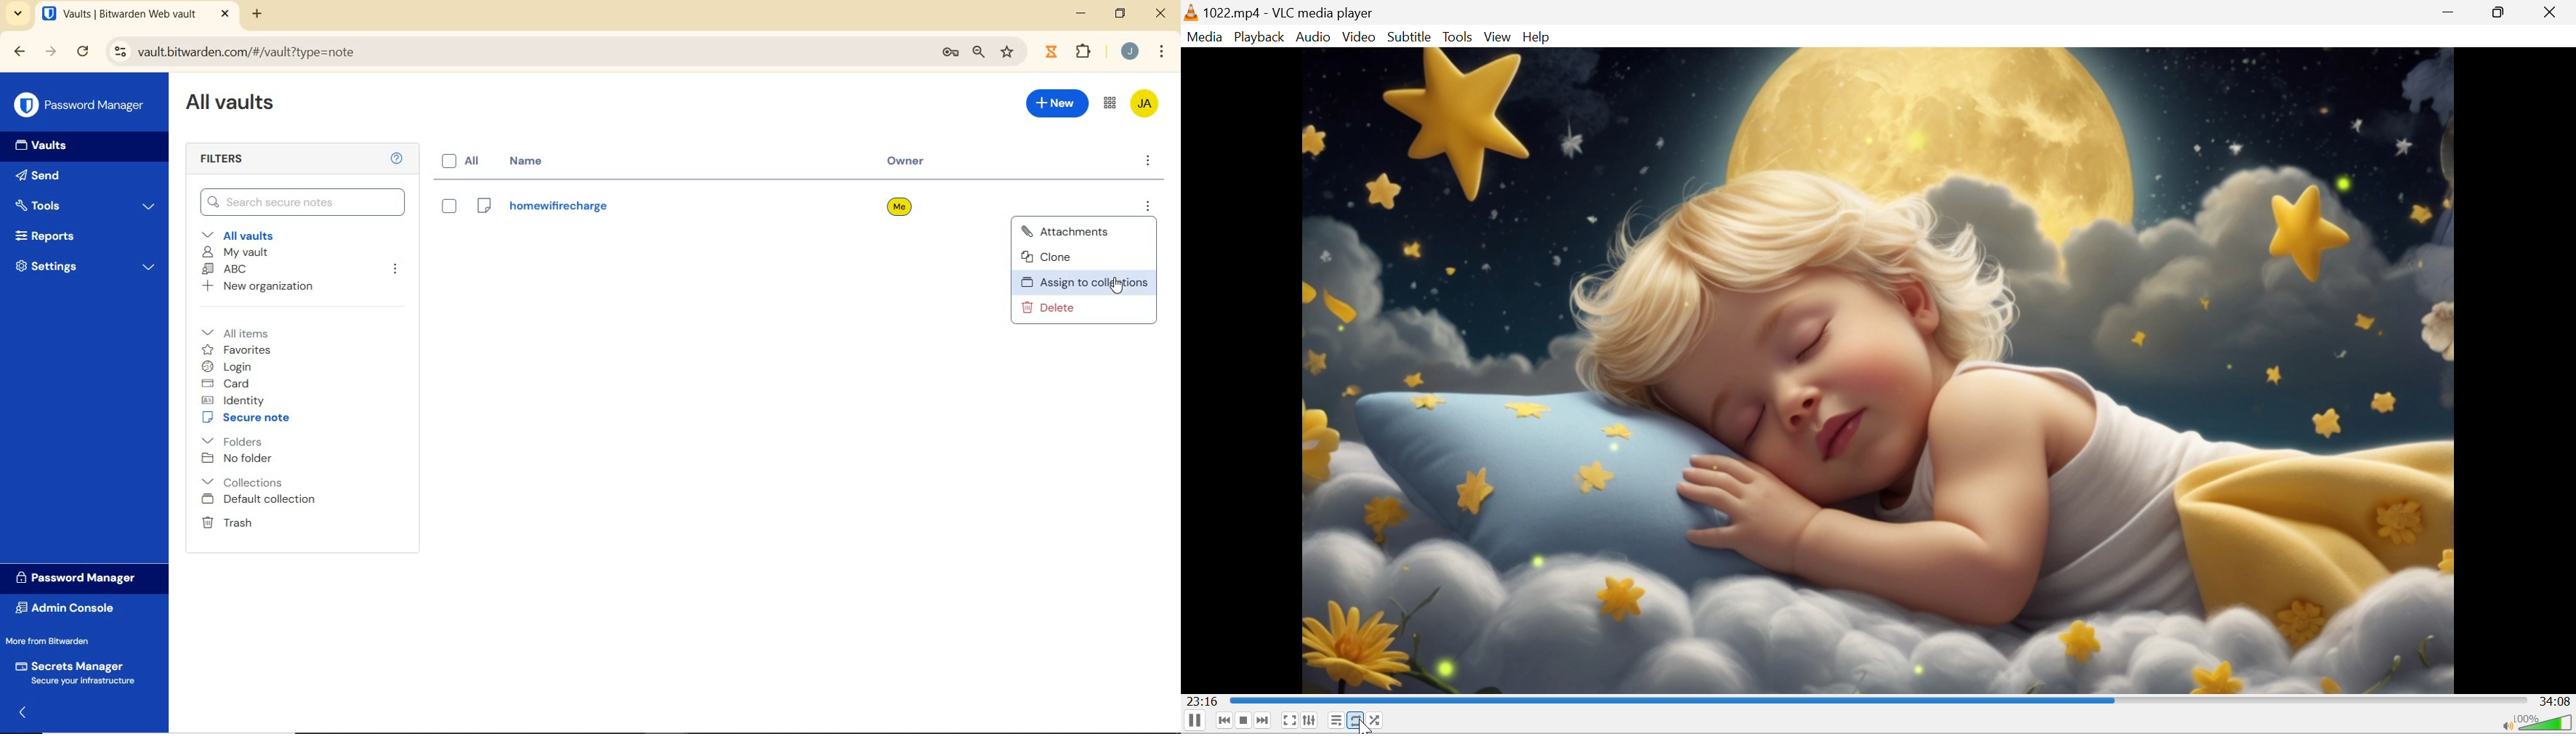 Image resolution: width=2576 pixels, height=756 pixels. What do you see at coordinates (950, 55) in the screenshot?
I see `manage passwords` at bounding box center [950, 55].